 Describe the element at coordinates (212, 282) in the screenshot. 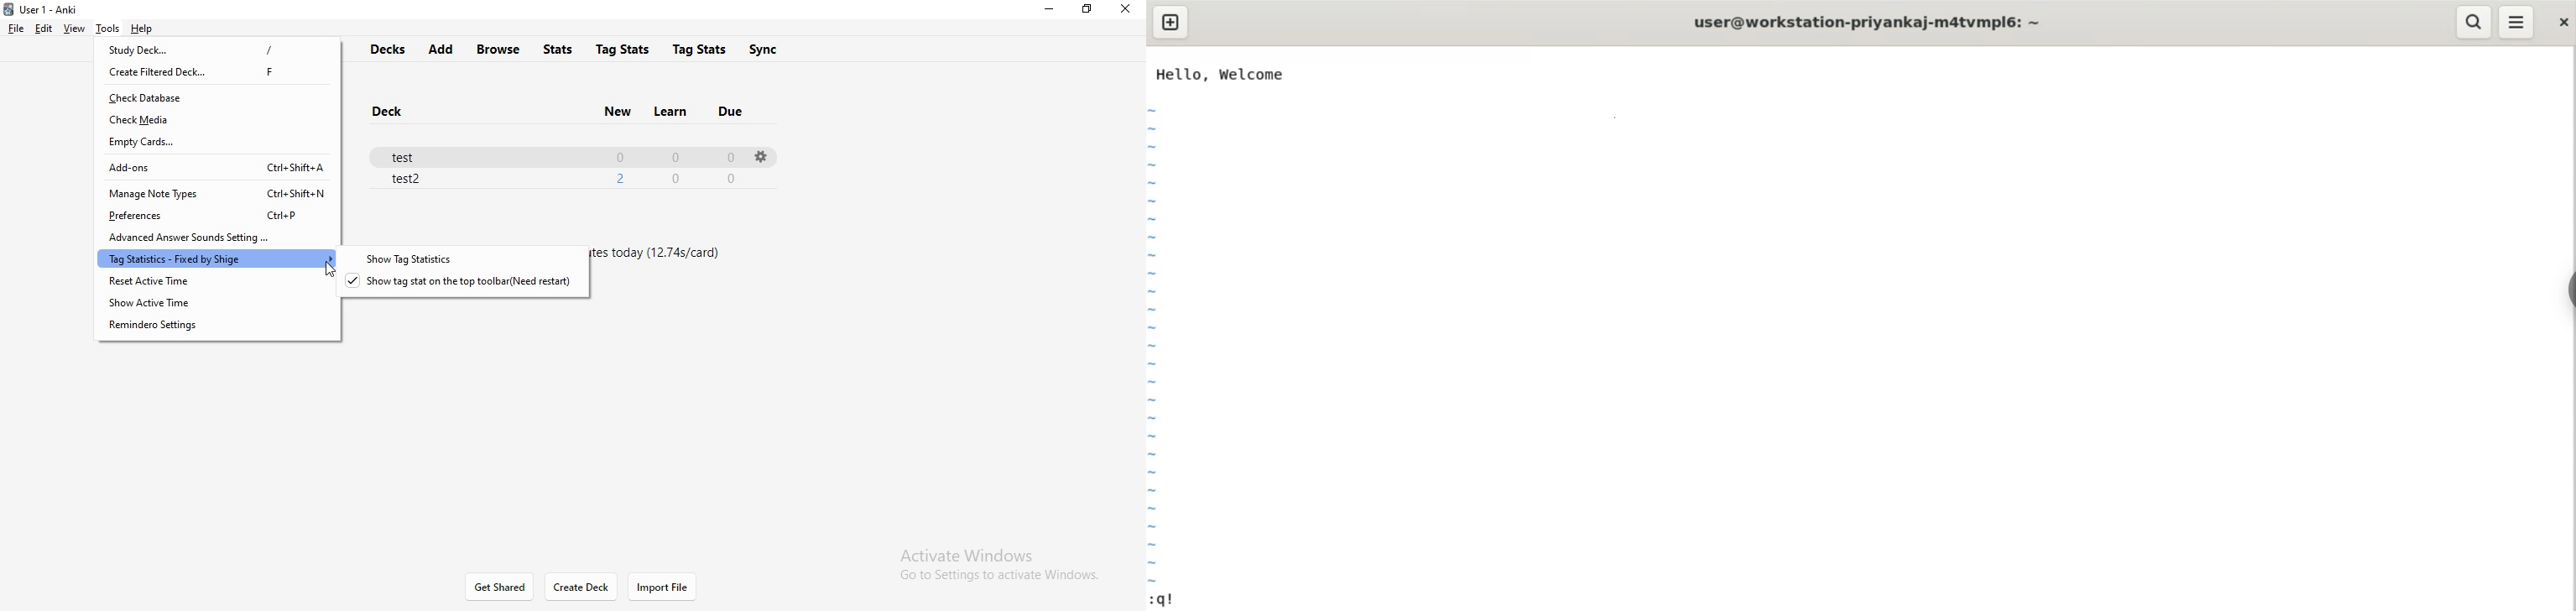

I see `reset active time` at that location.